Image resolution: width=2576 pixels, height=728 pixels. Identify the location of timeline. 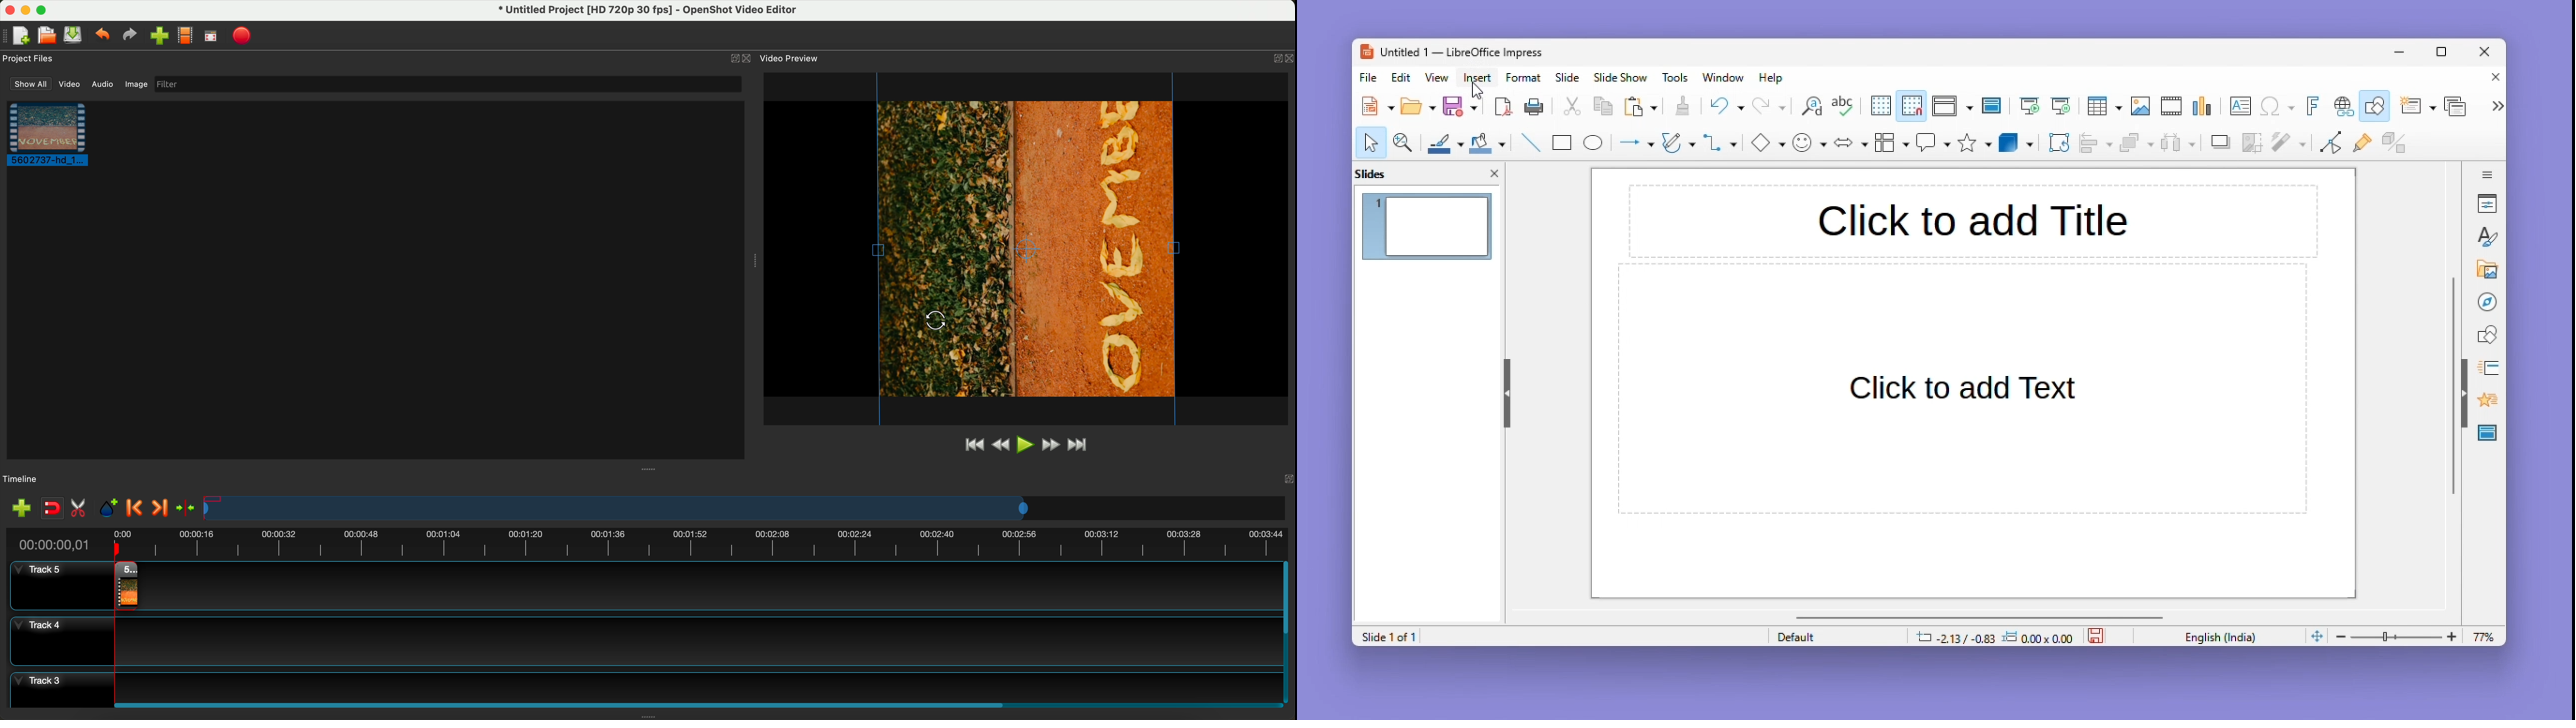
(745, 507).